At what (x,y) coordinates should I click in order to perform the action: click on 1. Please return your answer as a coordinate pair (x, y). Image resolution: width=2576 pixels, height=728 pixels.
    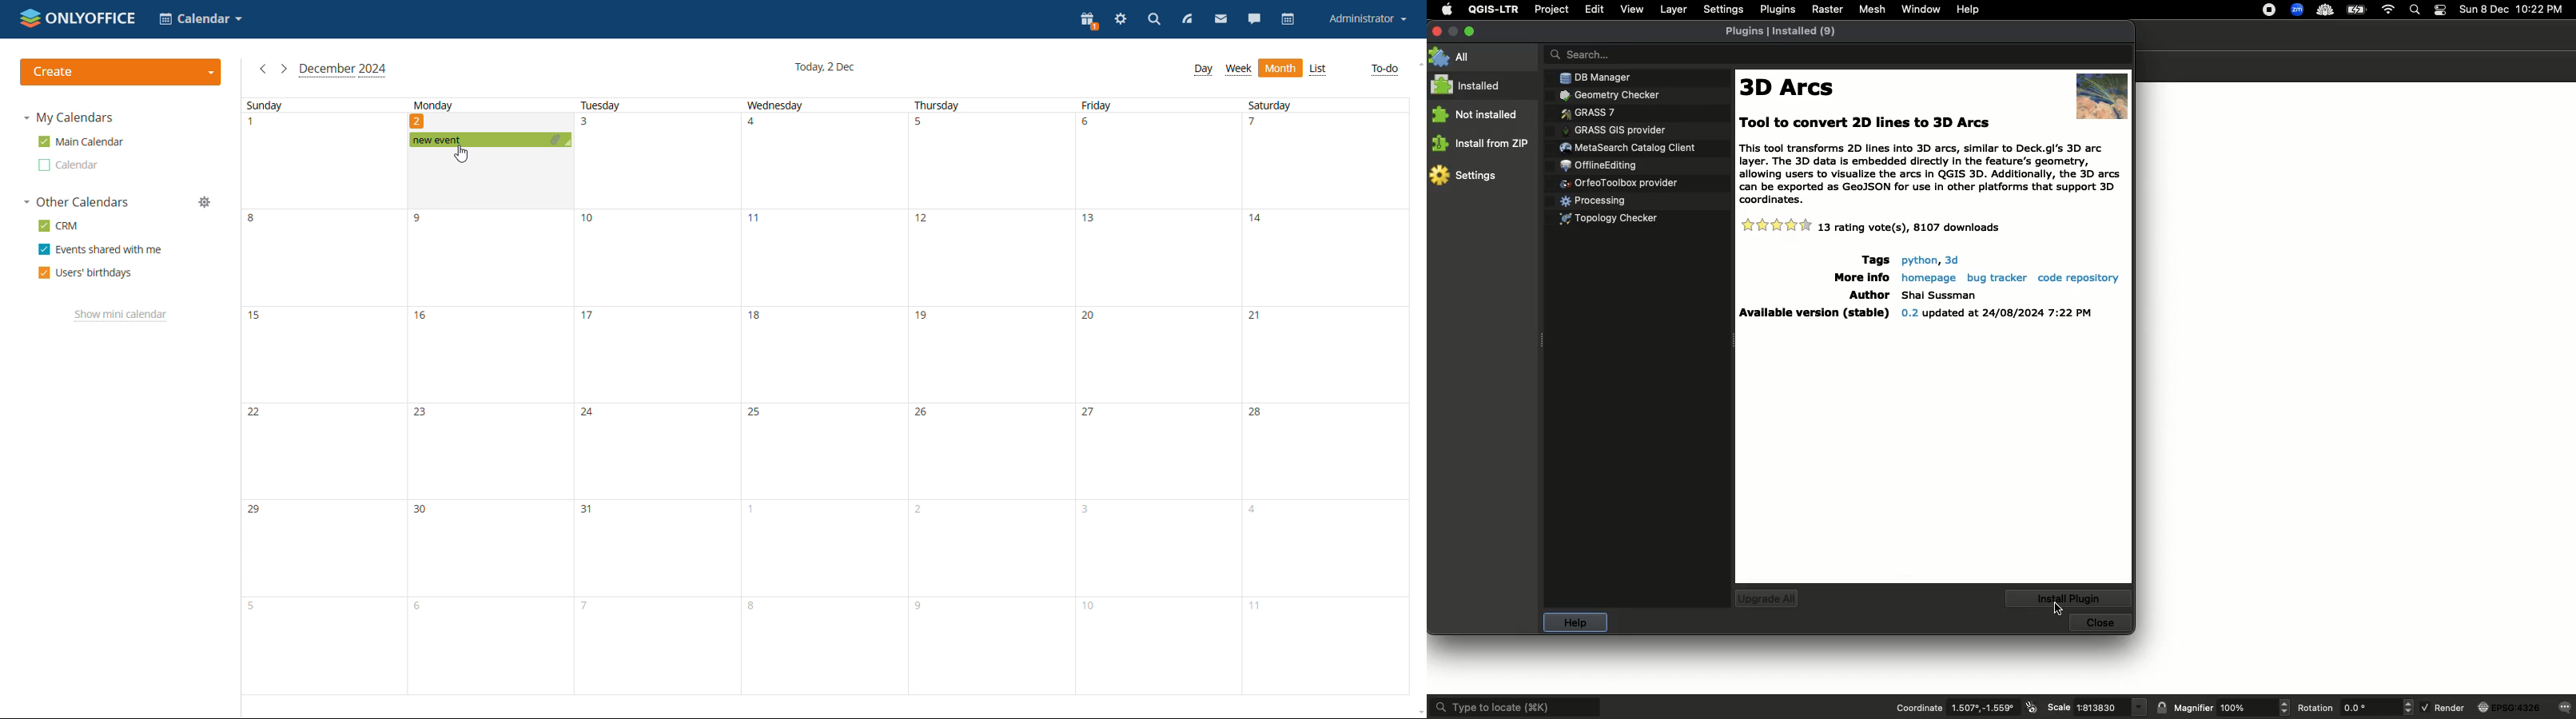
    Looking at the image, I should click on (255, 127).